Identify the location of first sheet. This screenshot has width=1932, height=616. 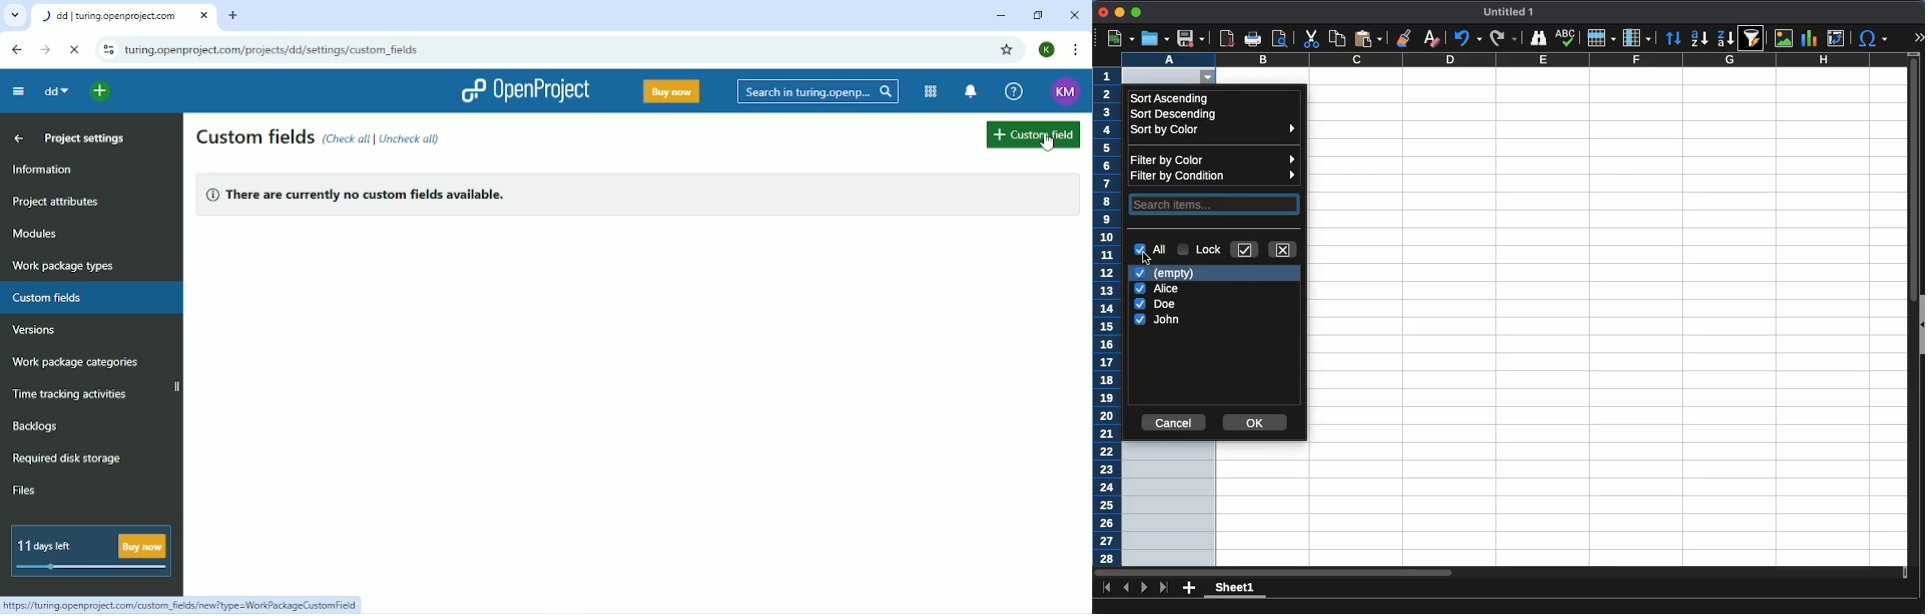
(1106, 586).